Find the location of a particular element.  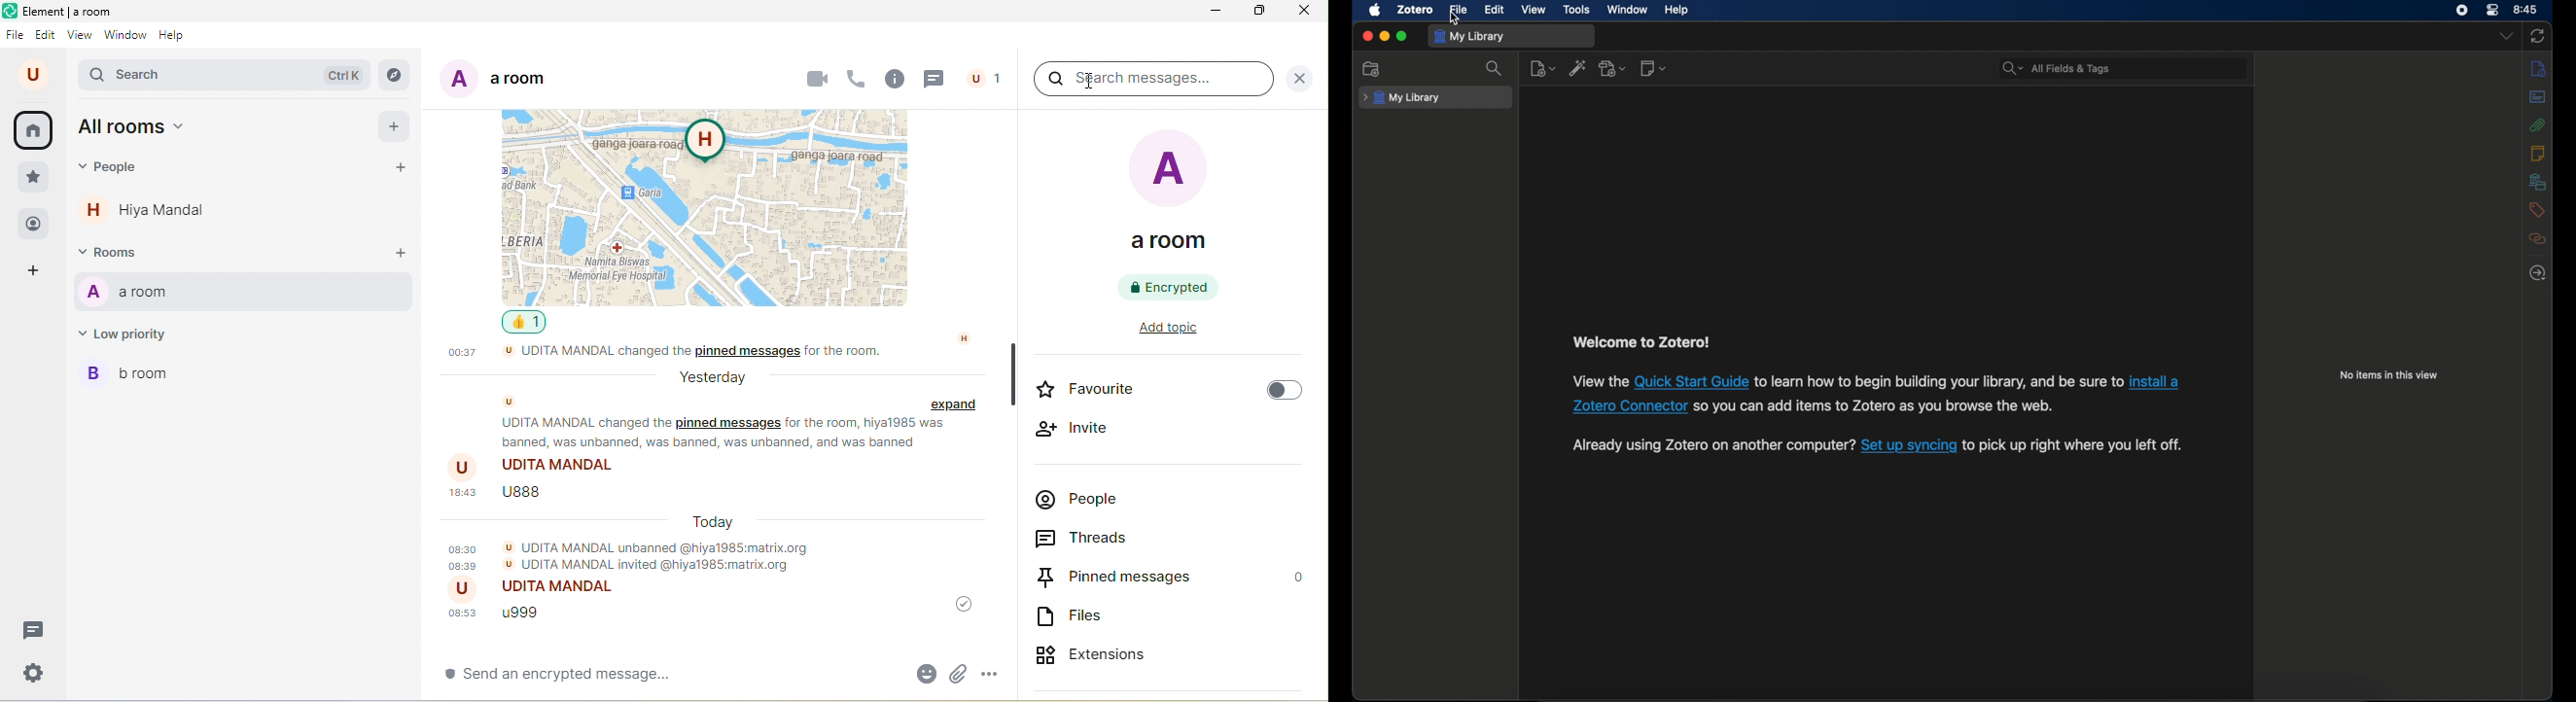

Zotero connector link is located at coordinates (2155, 382).